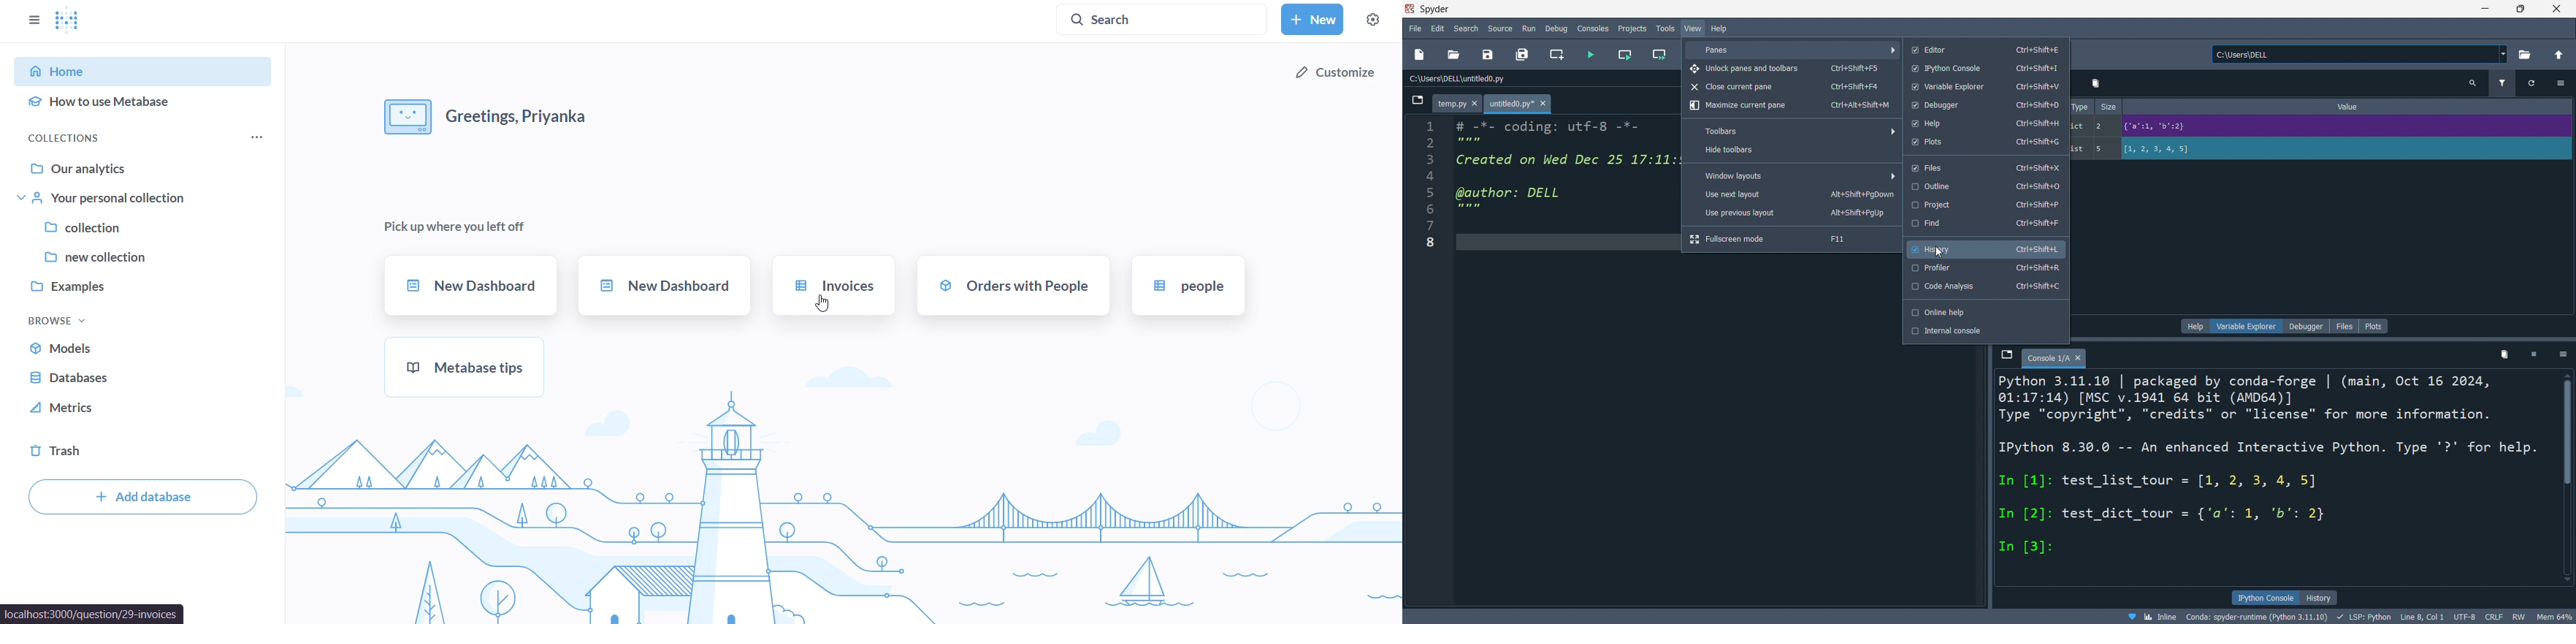 The width and height of the screenshot is (2576, 644). I want to click on consoles, so click(1595, 28).